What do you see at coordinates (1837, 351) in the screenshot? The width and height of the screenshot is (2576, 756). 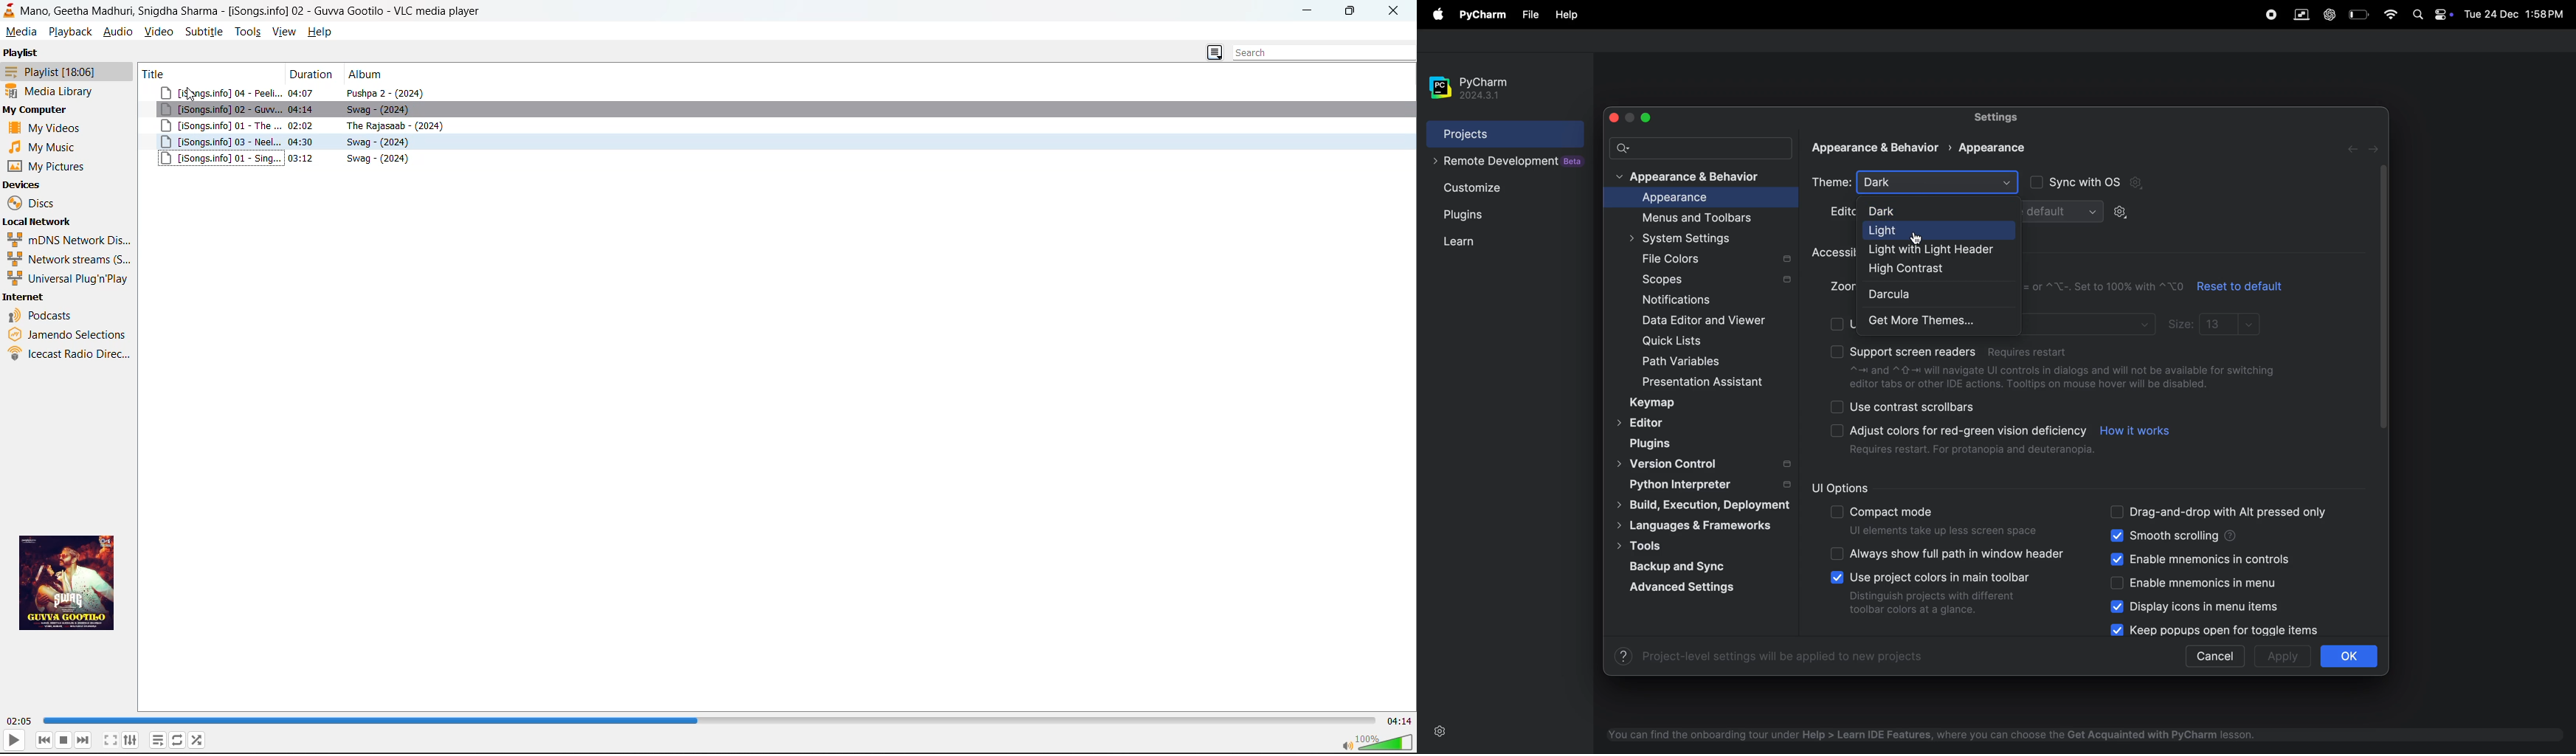 I see `check boxes` at bounding box center [1837, 351].